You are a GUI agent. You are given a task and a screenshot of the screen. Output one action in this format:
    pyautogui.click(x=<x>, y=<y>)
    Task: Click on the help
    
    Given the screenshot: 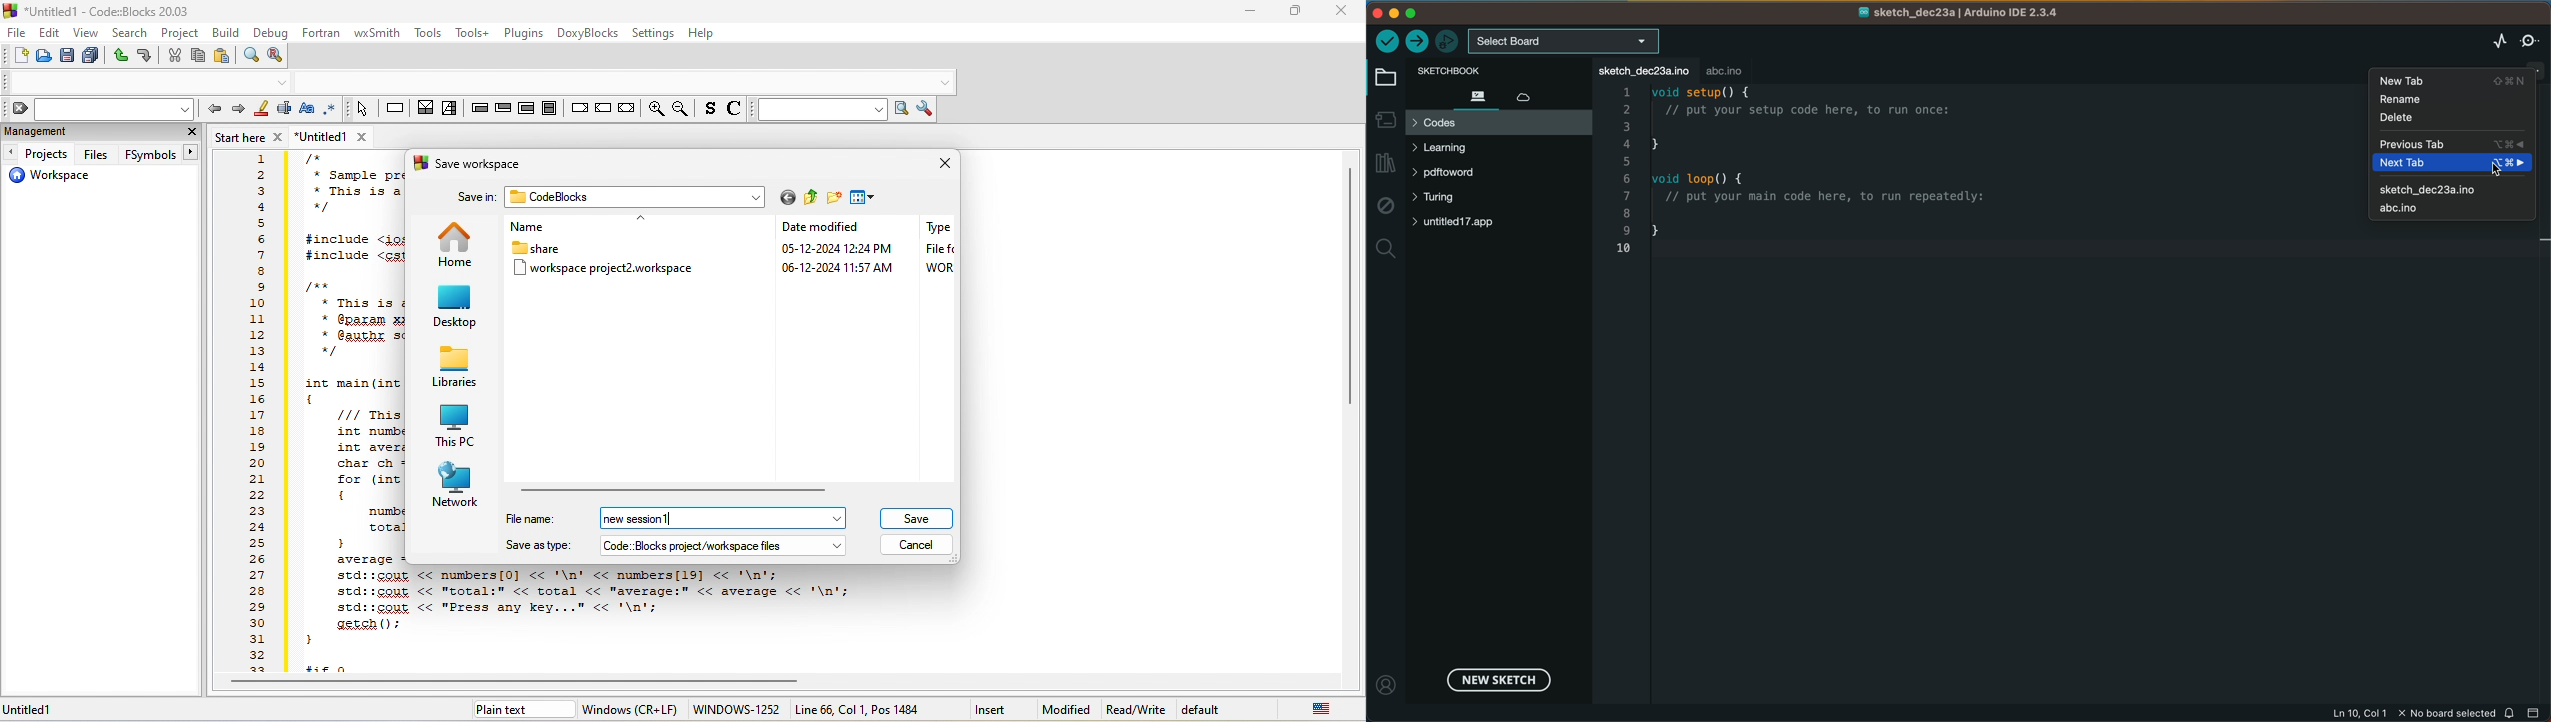 What is the action you would take?
    pyautogui.click(x=702, y=33)
    